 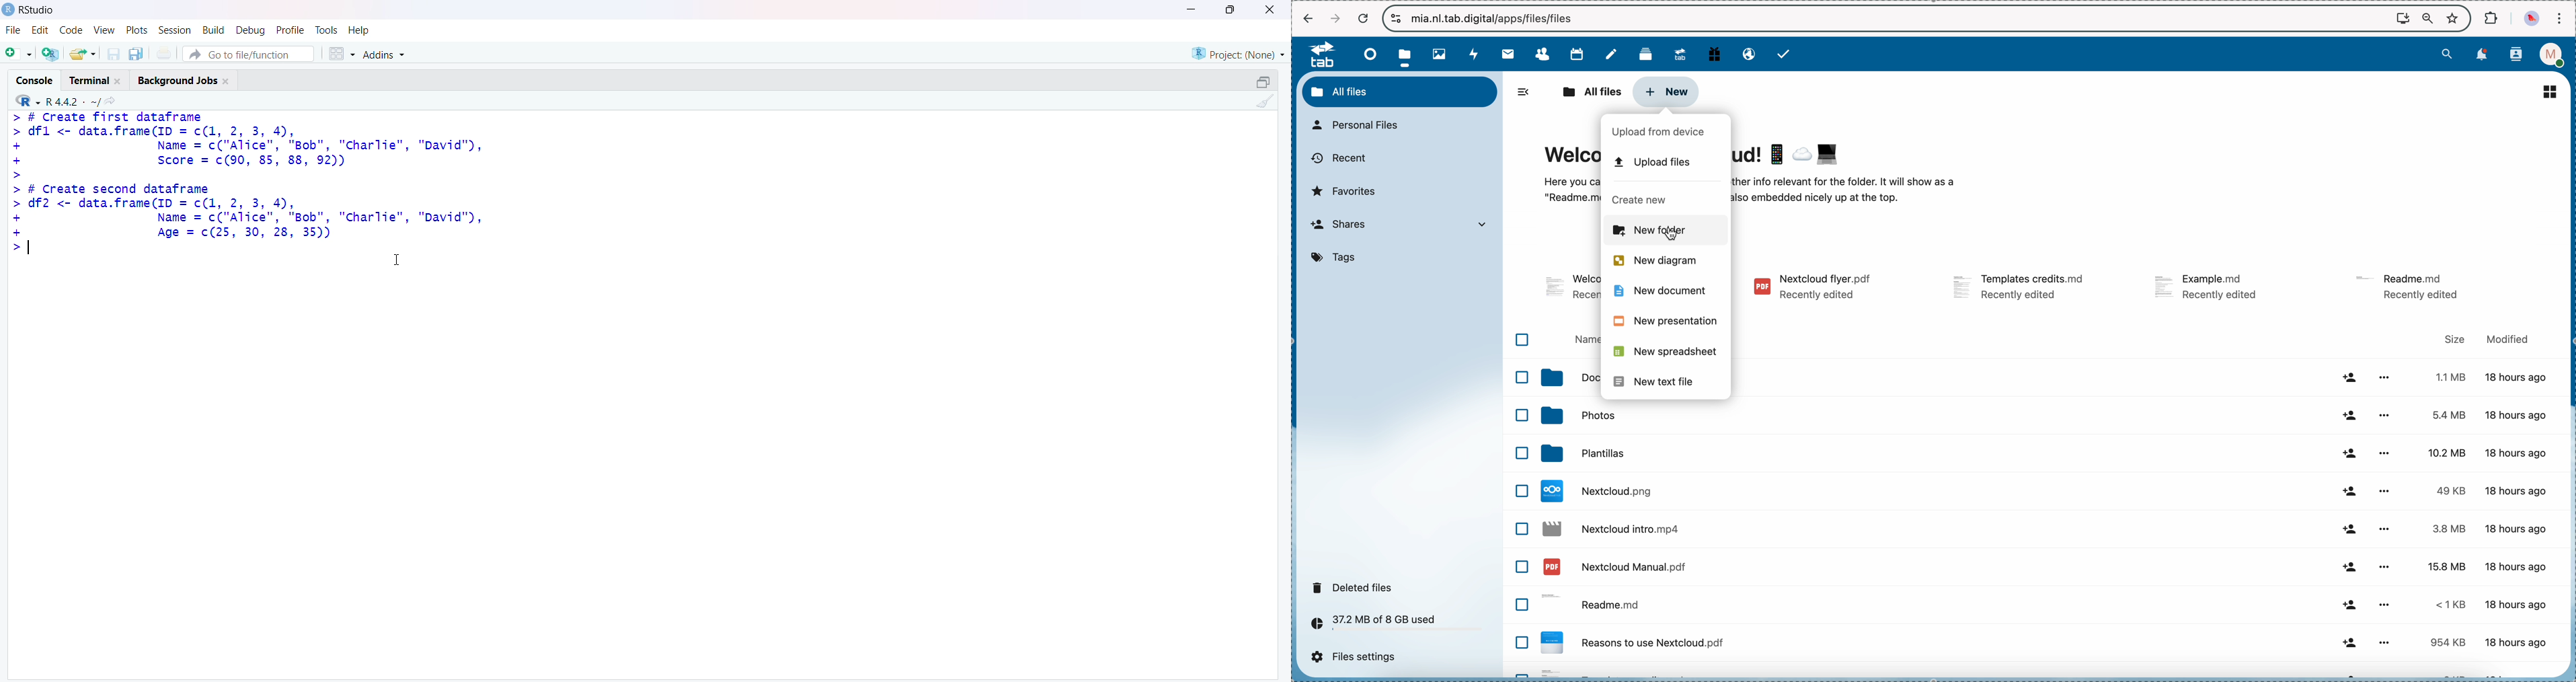 I want to click on cursor, so click(x=397, y=260).